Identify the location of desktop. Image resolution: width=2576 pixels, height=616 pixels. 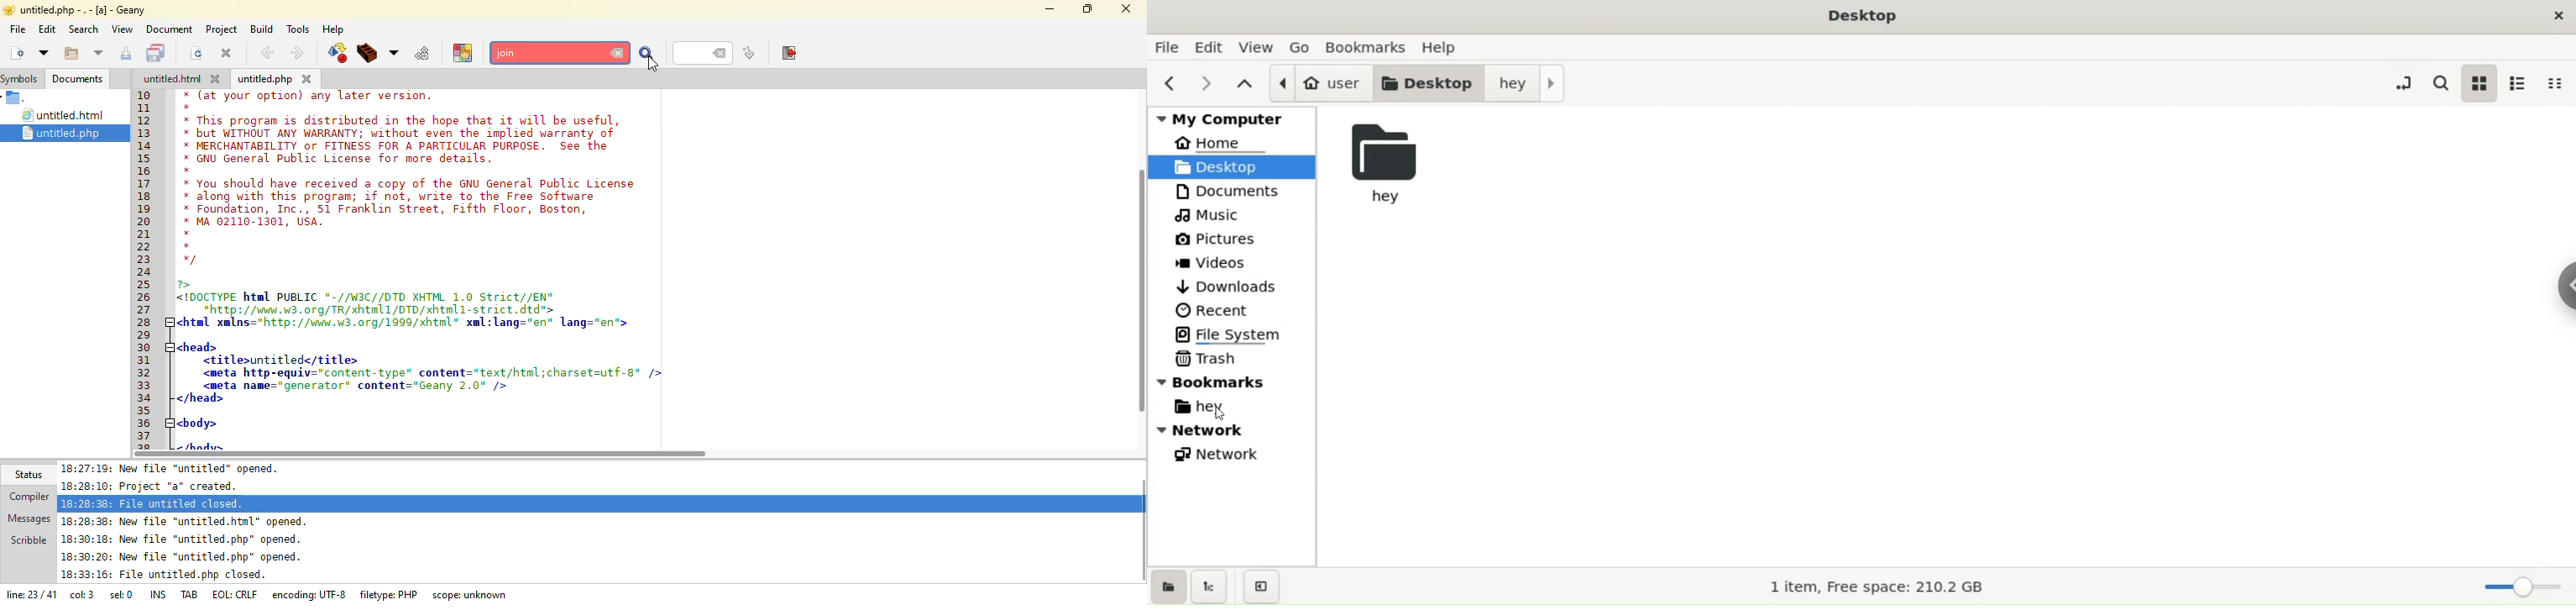
(1434, 83).